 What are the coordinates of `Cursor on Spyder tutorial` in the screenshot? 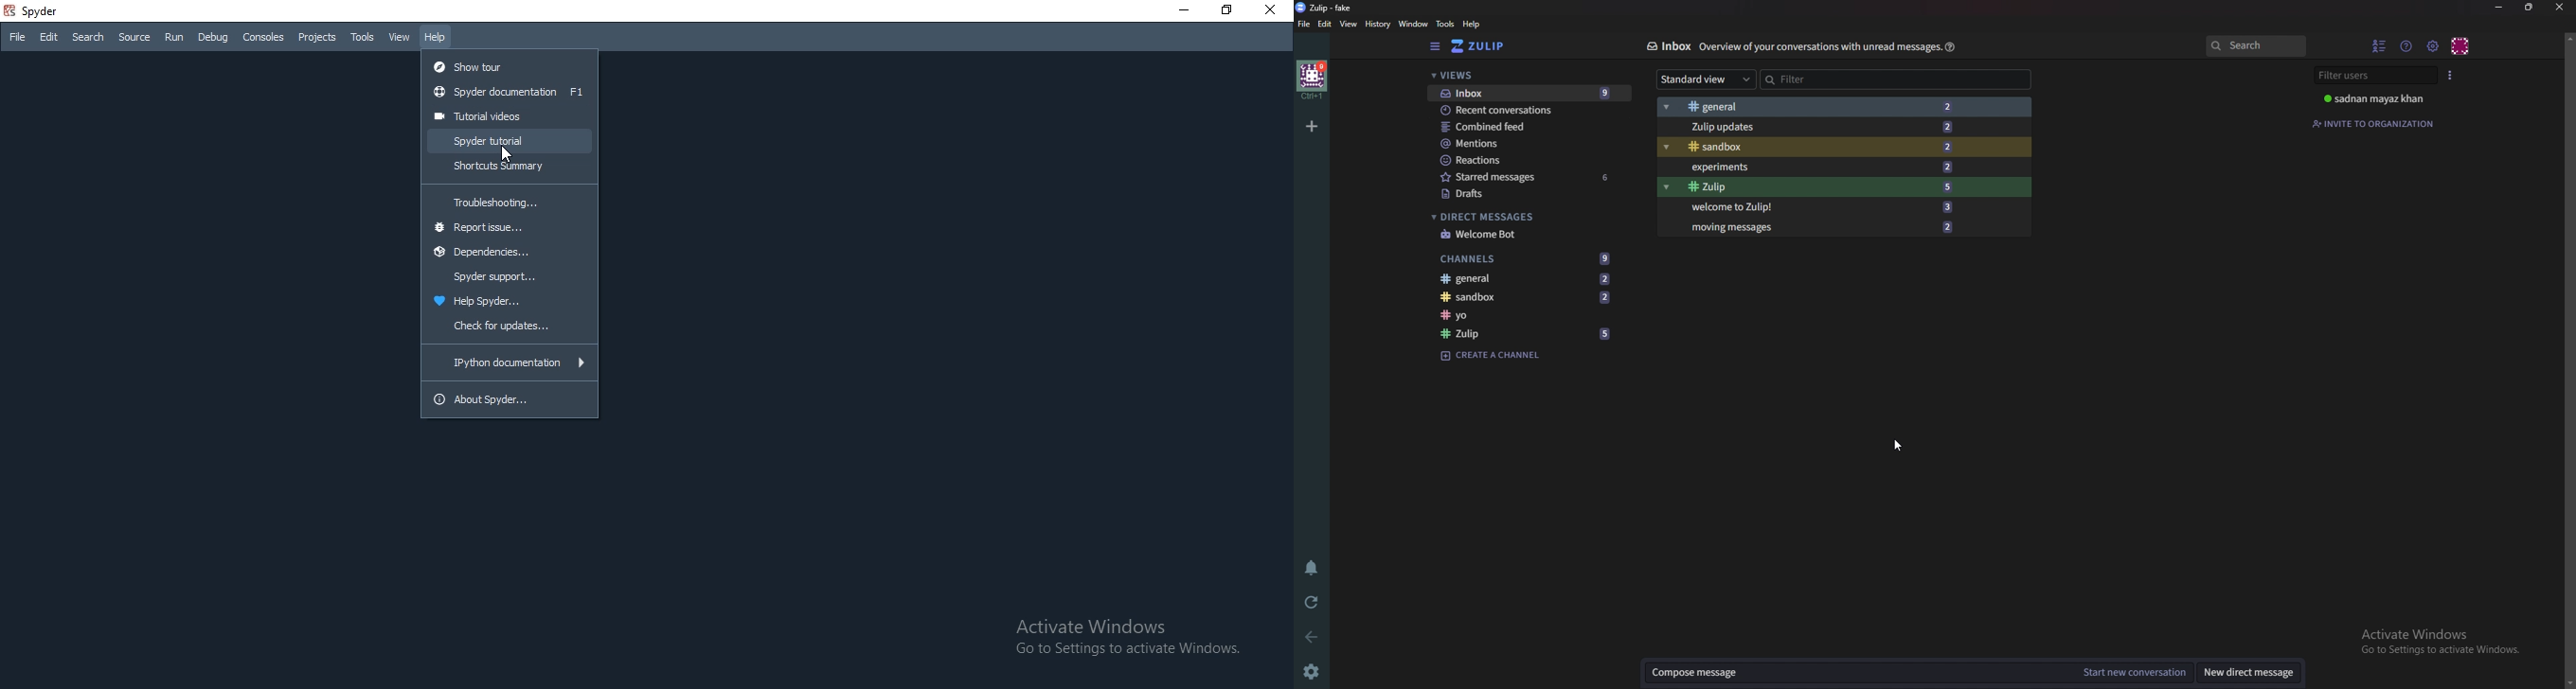 It's located at (507, 154).